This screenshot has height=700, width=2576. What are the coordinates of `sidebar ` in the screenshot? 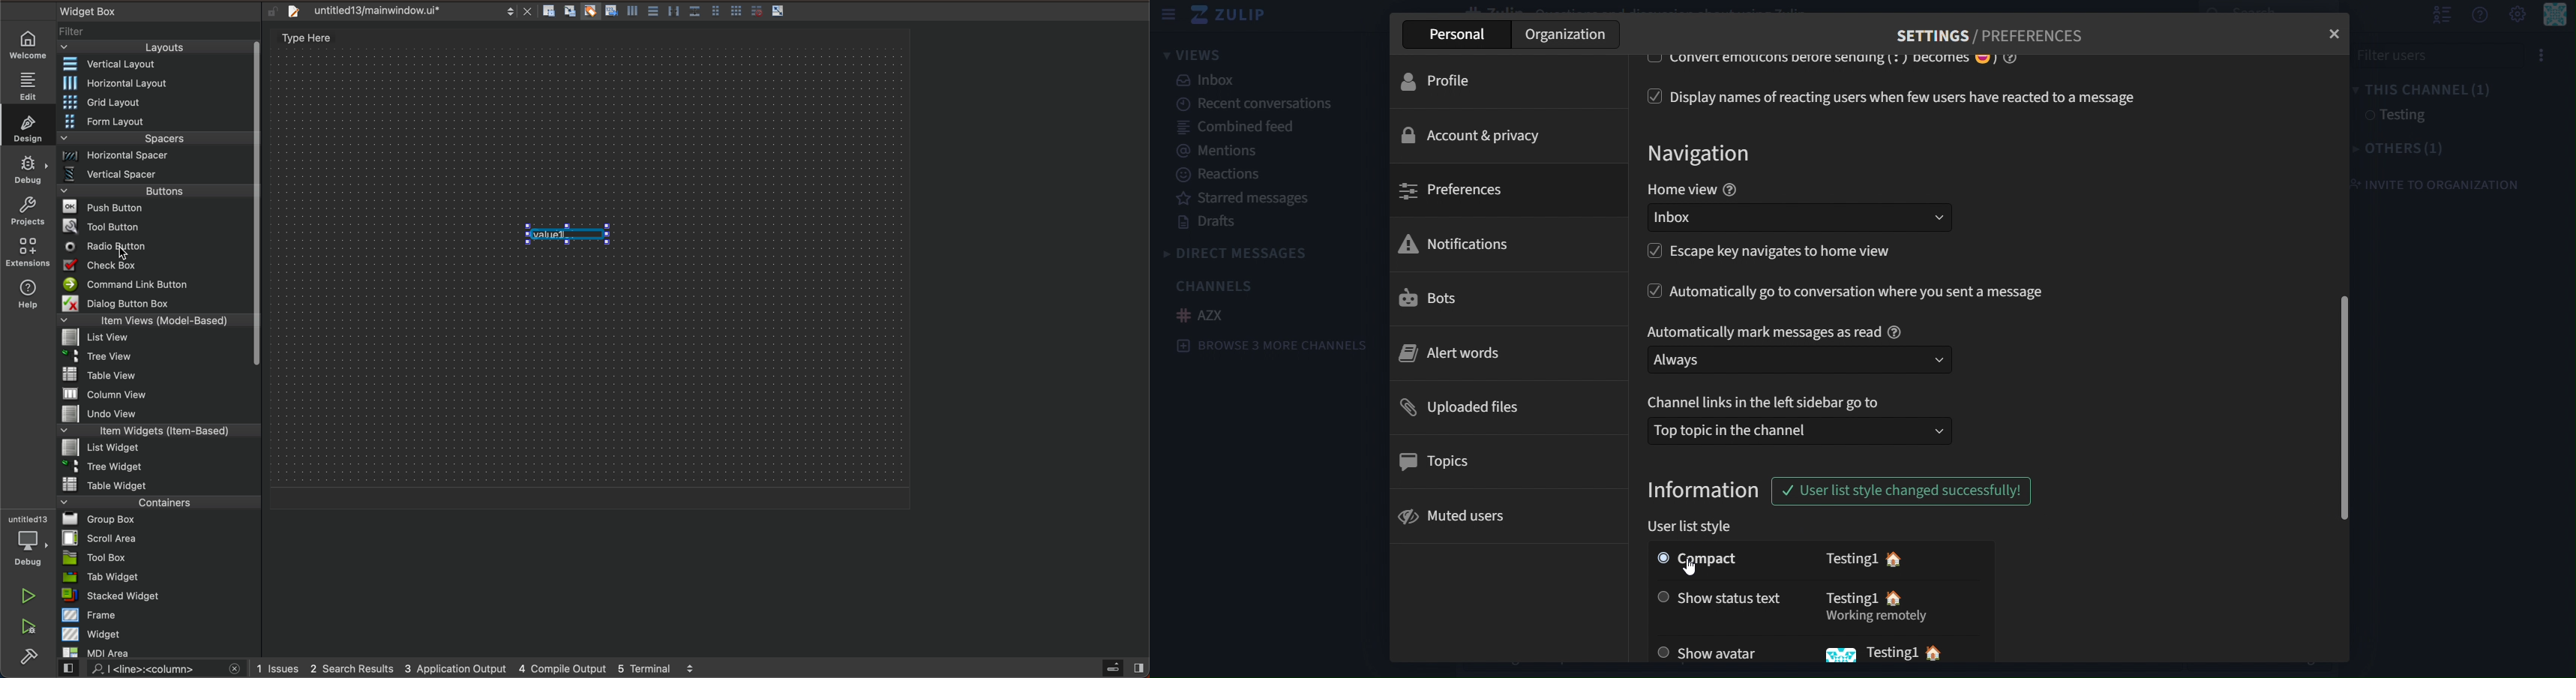 It's located at (1115, 668).